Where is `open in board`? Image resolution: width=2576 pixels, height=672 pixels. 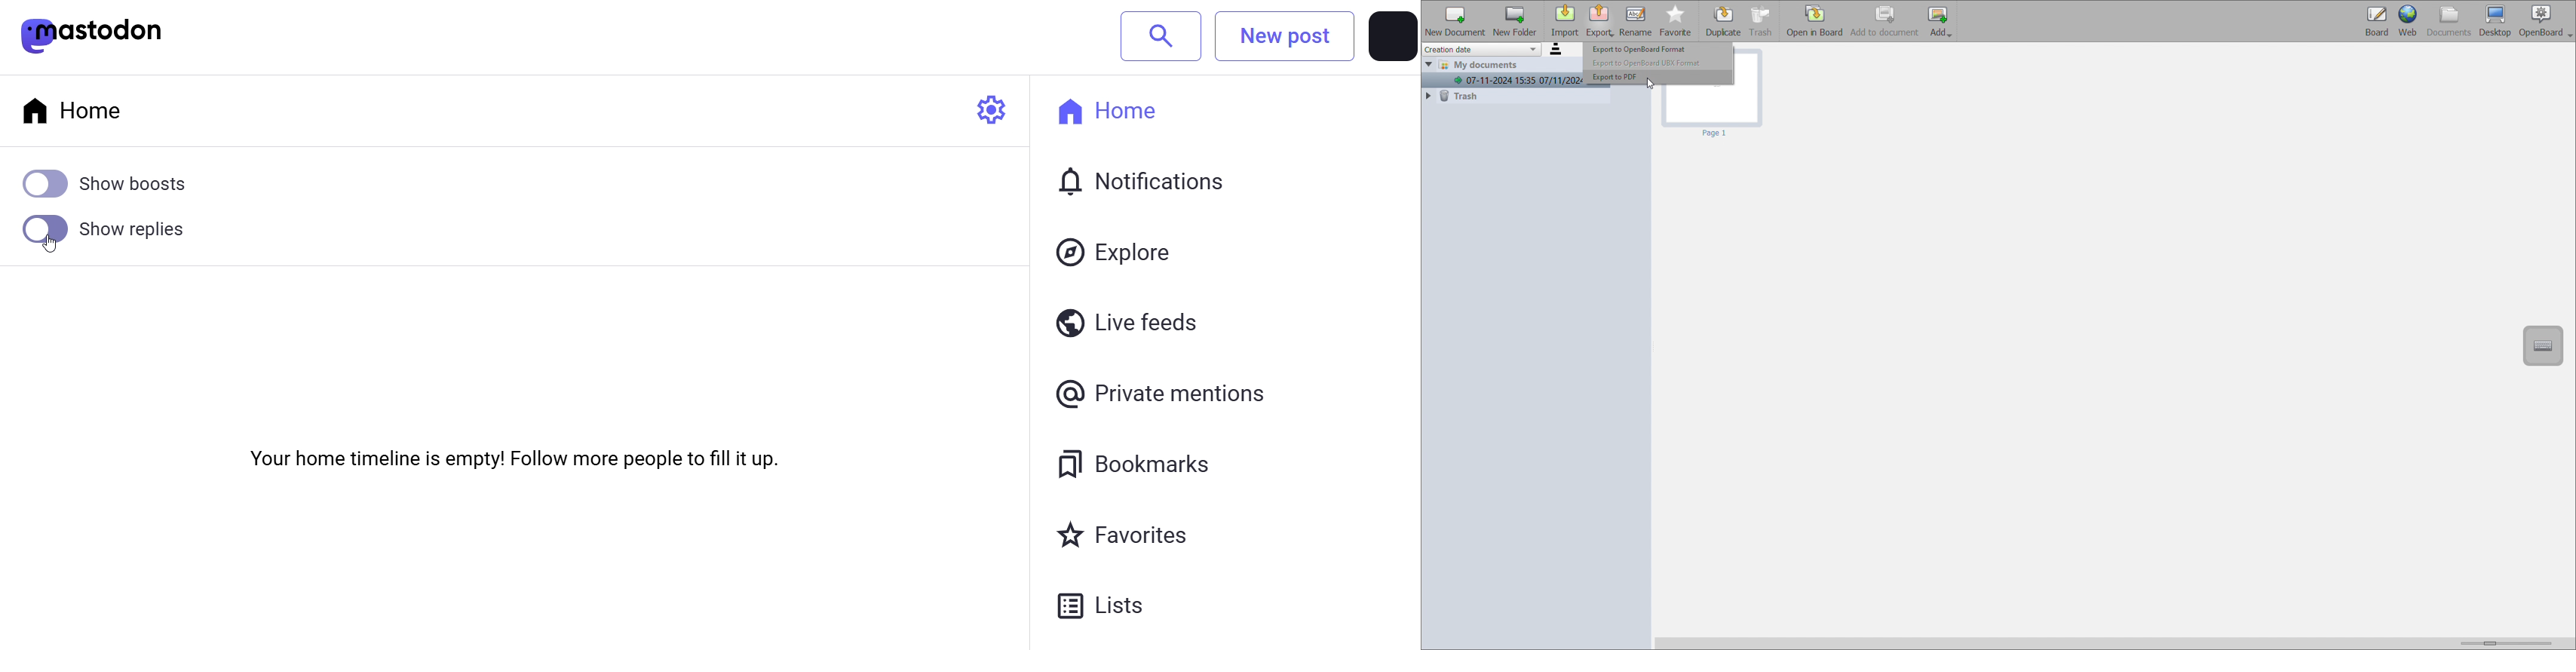
open in board is located at coordinates (1814, 20).